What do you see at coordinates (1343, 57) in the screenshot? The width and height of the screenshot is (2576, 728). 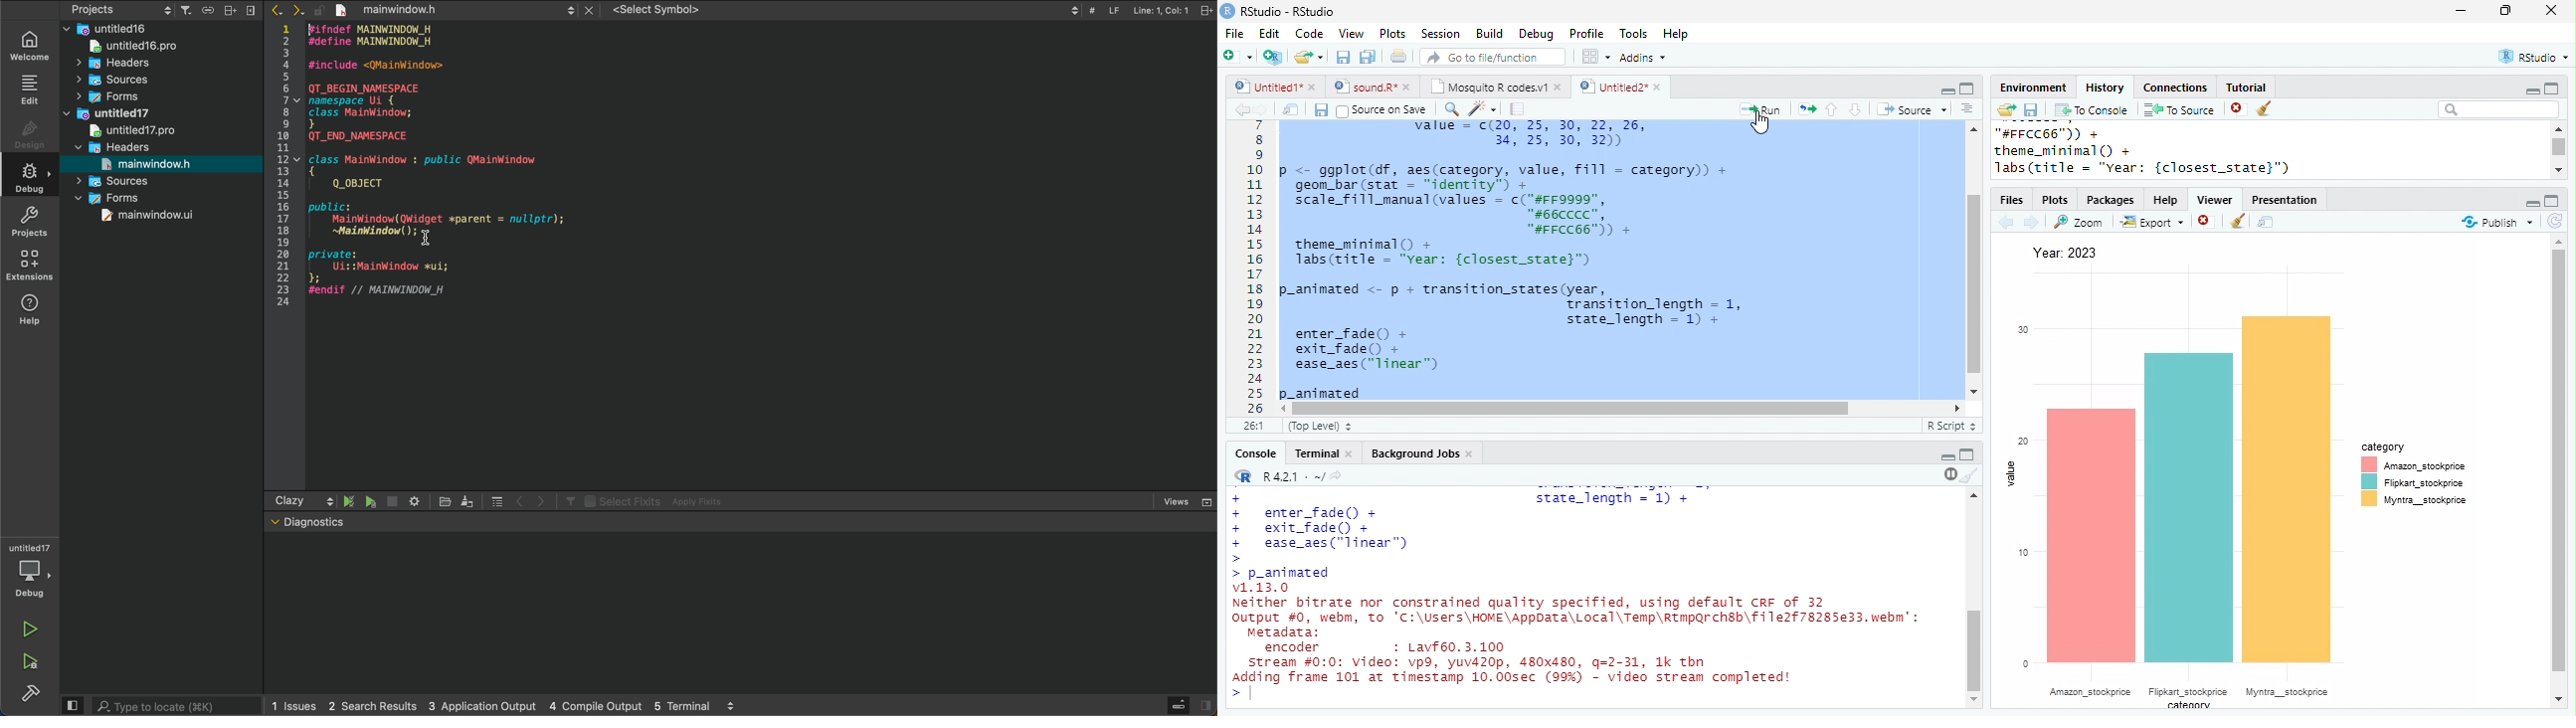 I see `save` at bounding box center [1343, 57].